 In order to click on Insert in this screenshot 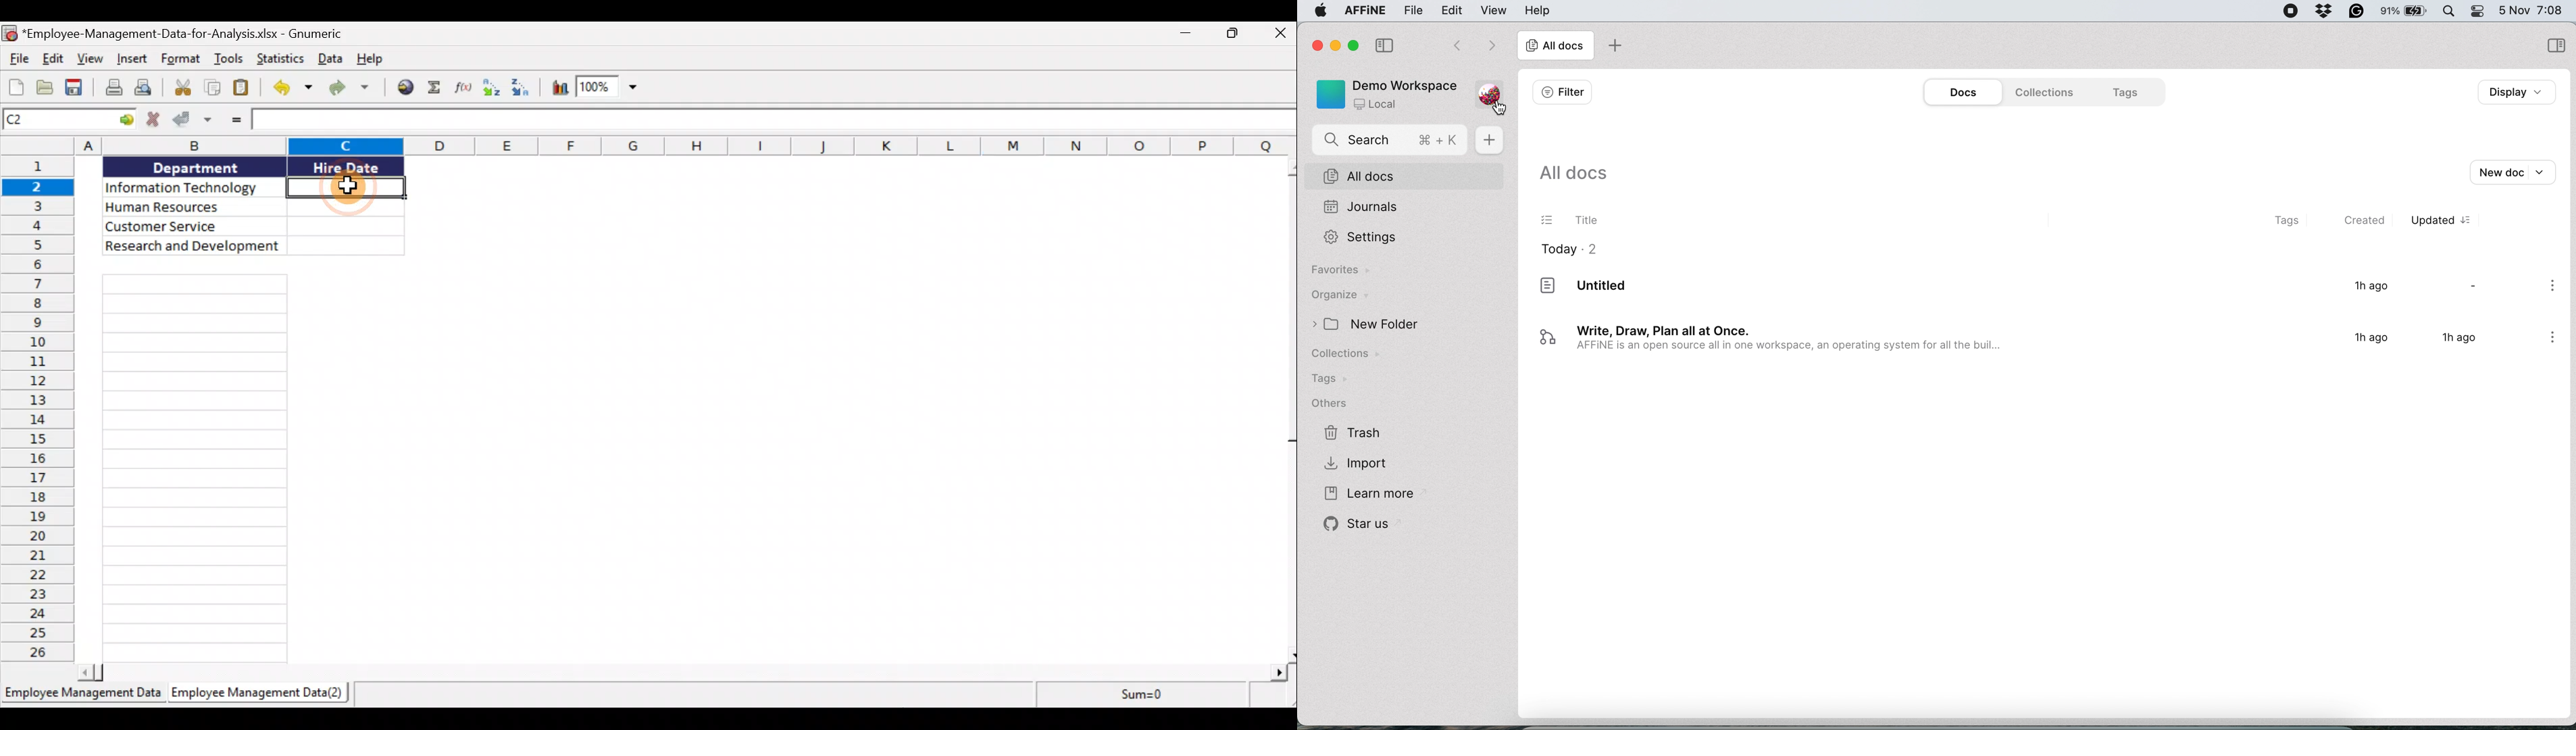, I will do `click(132, 61)`.